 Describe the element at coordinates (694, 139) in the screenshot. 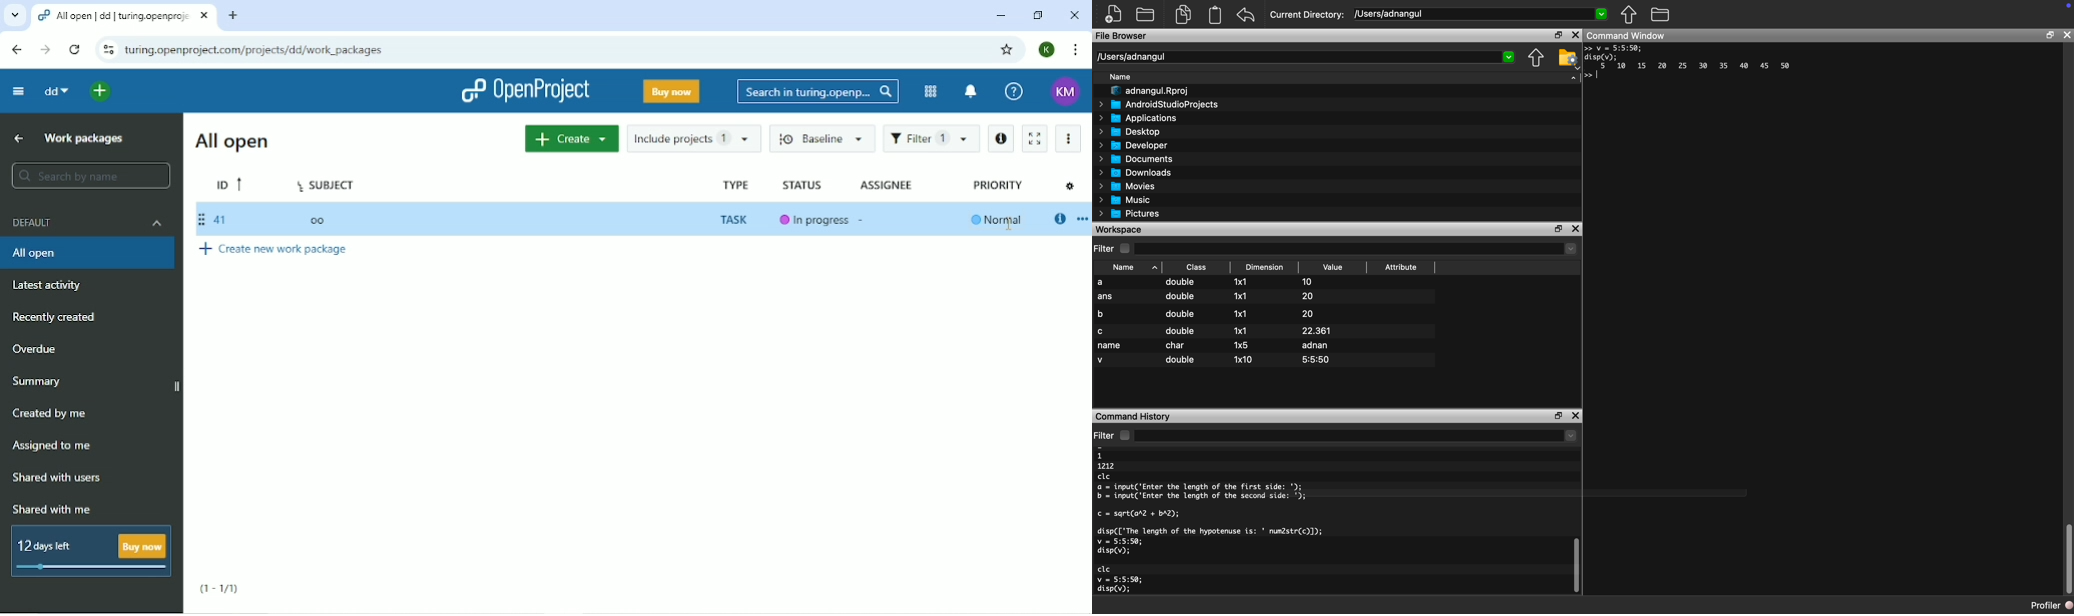

I see `Include projects 1` at that location.